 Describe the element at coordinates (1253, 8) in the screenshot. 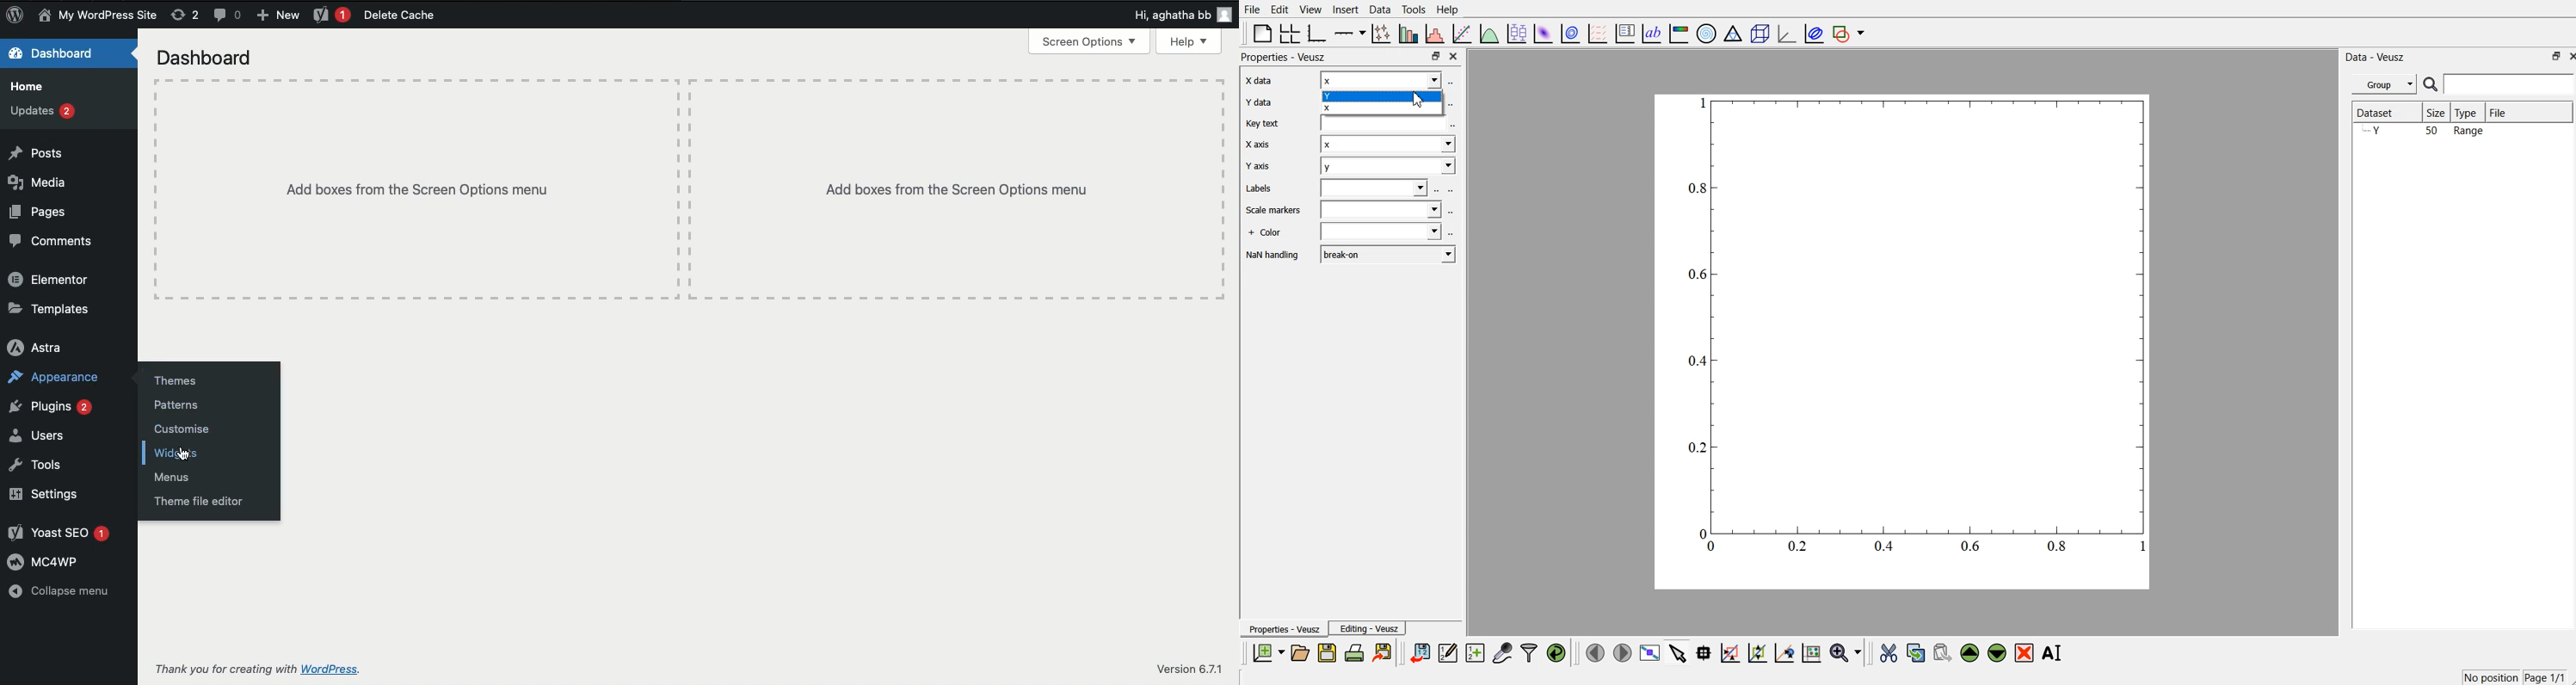

I see `File` at that location.